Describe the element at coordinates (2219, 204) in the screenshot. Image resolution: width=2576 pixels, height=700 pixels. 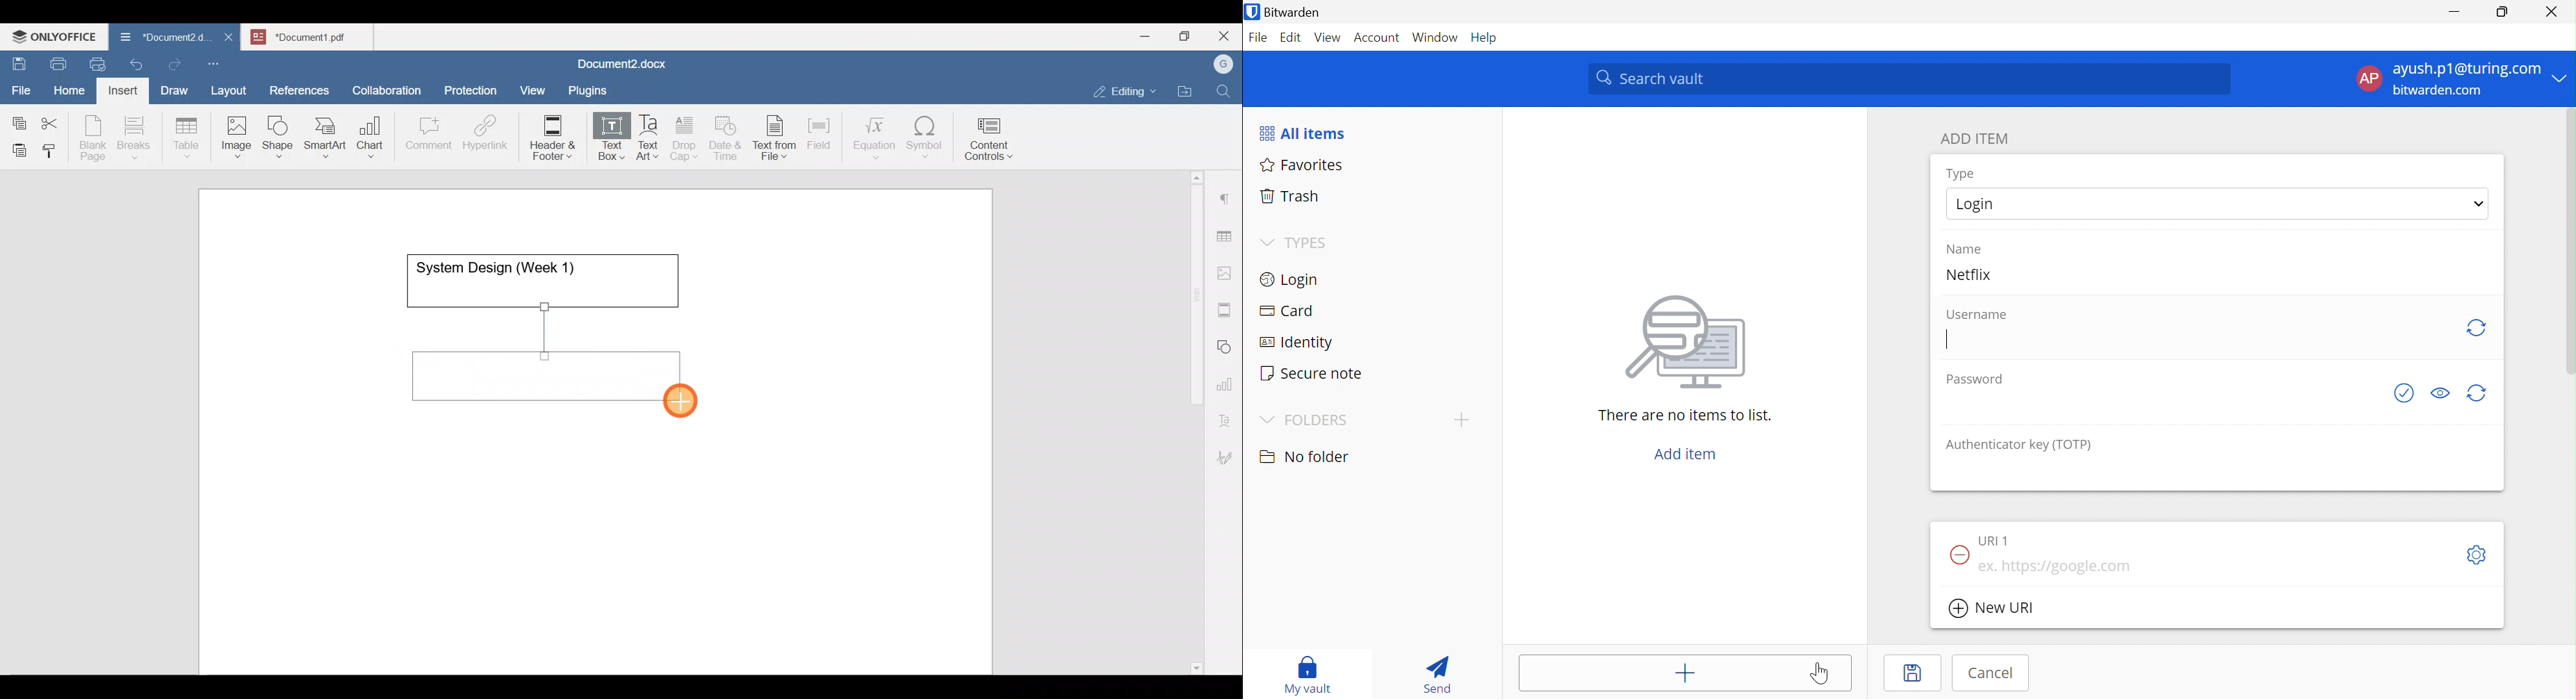
I see `Login` at that location.